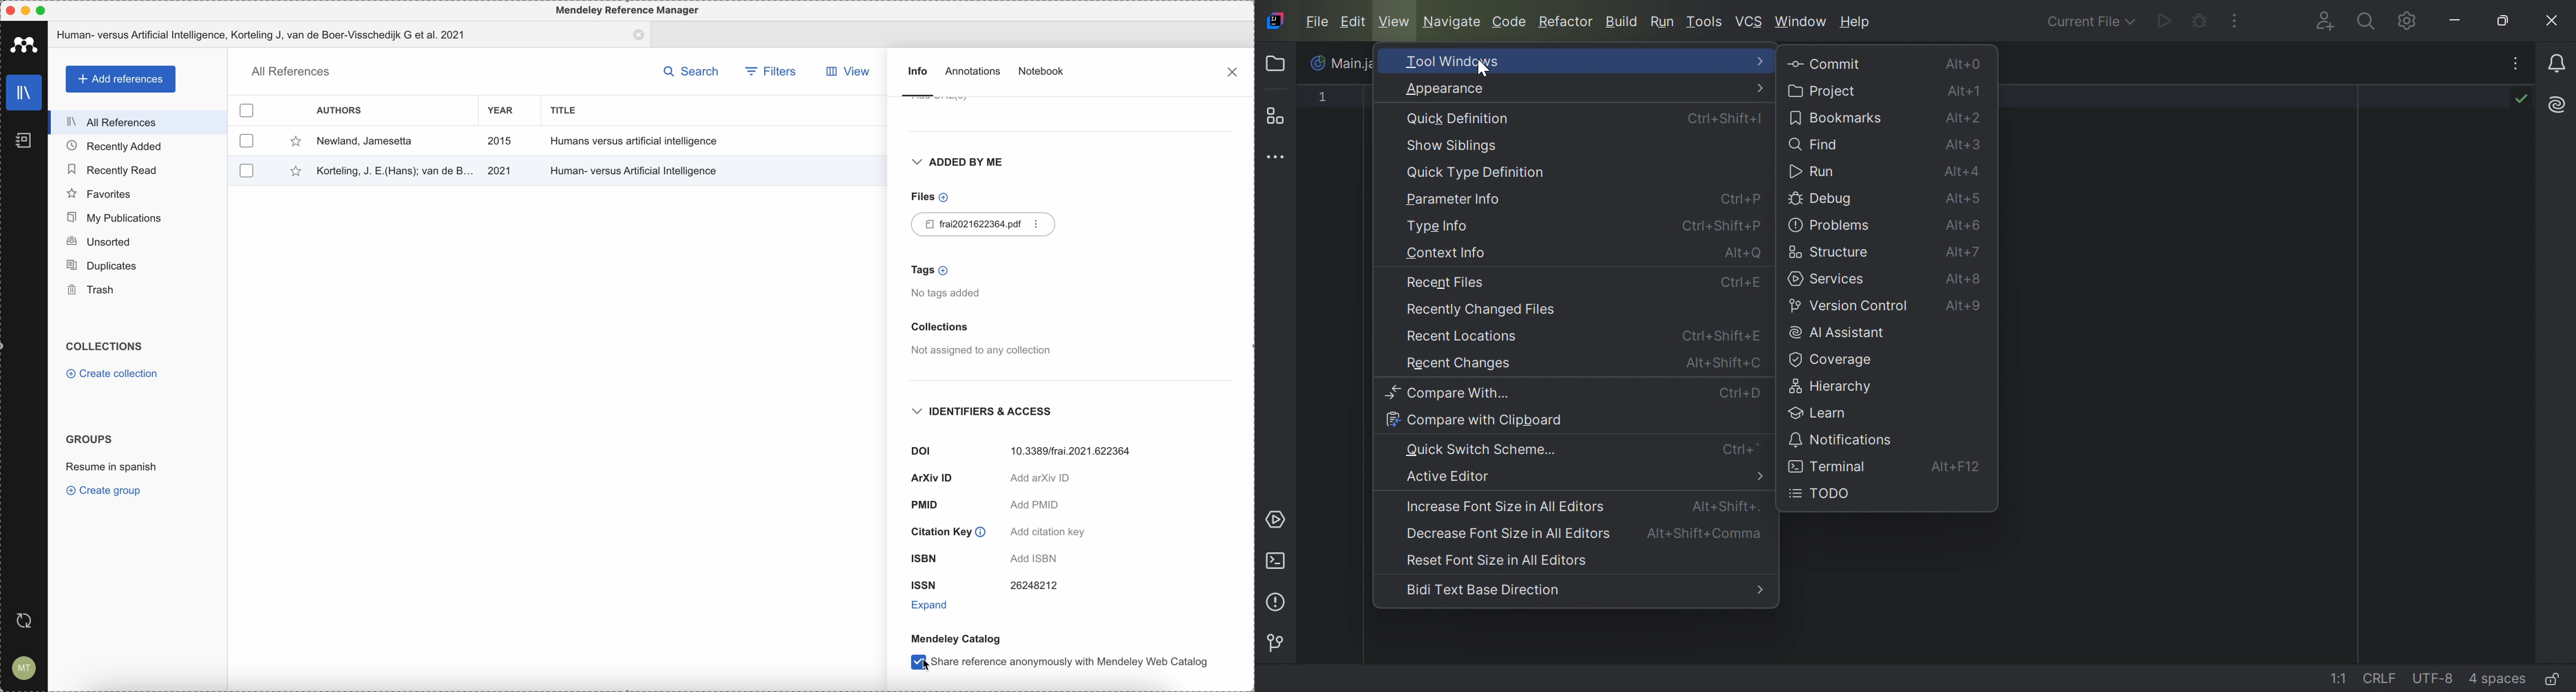 The image size is (2576, 700). What do you see at coordinates (9, 10) in the screenshot?
I see `close Mendeley` at bounding box center [9, 10].